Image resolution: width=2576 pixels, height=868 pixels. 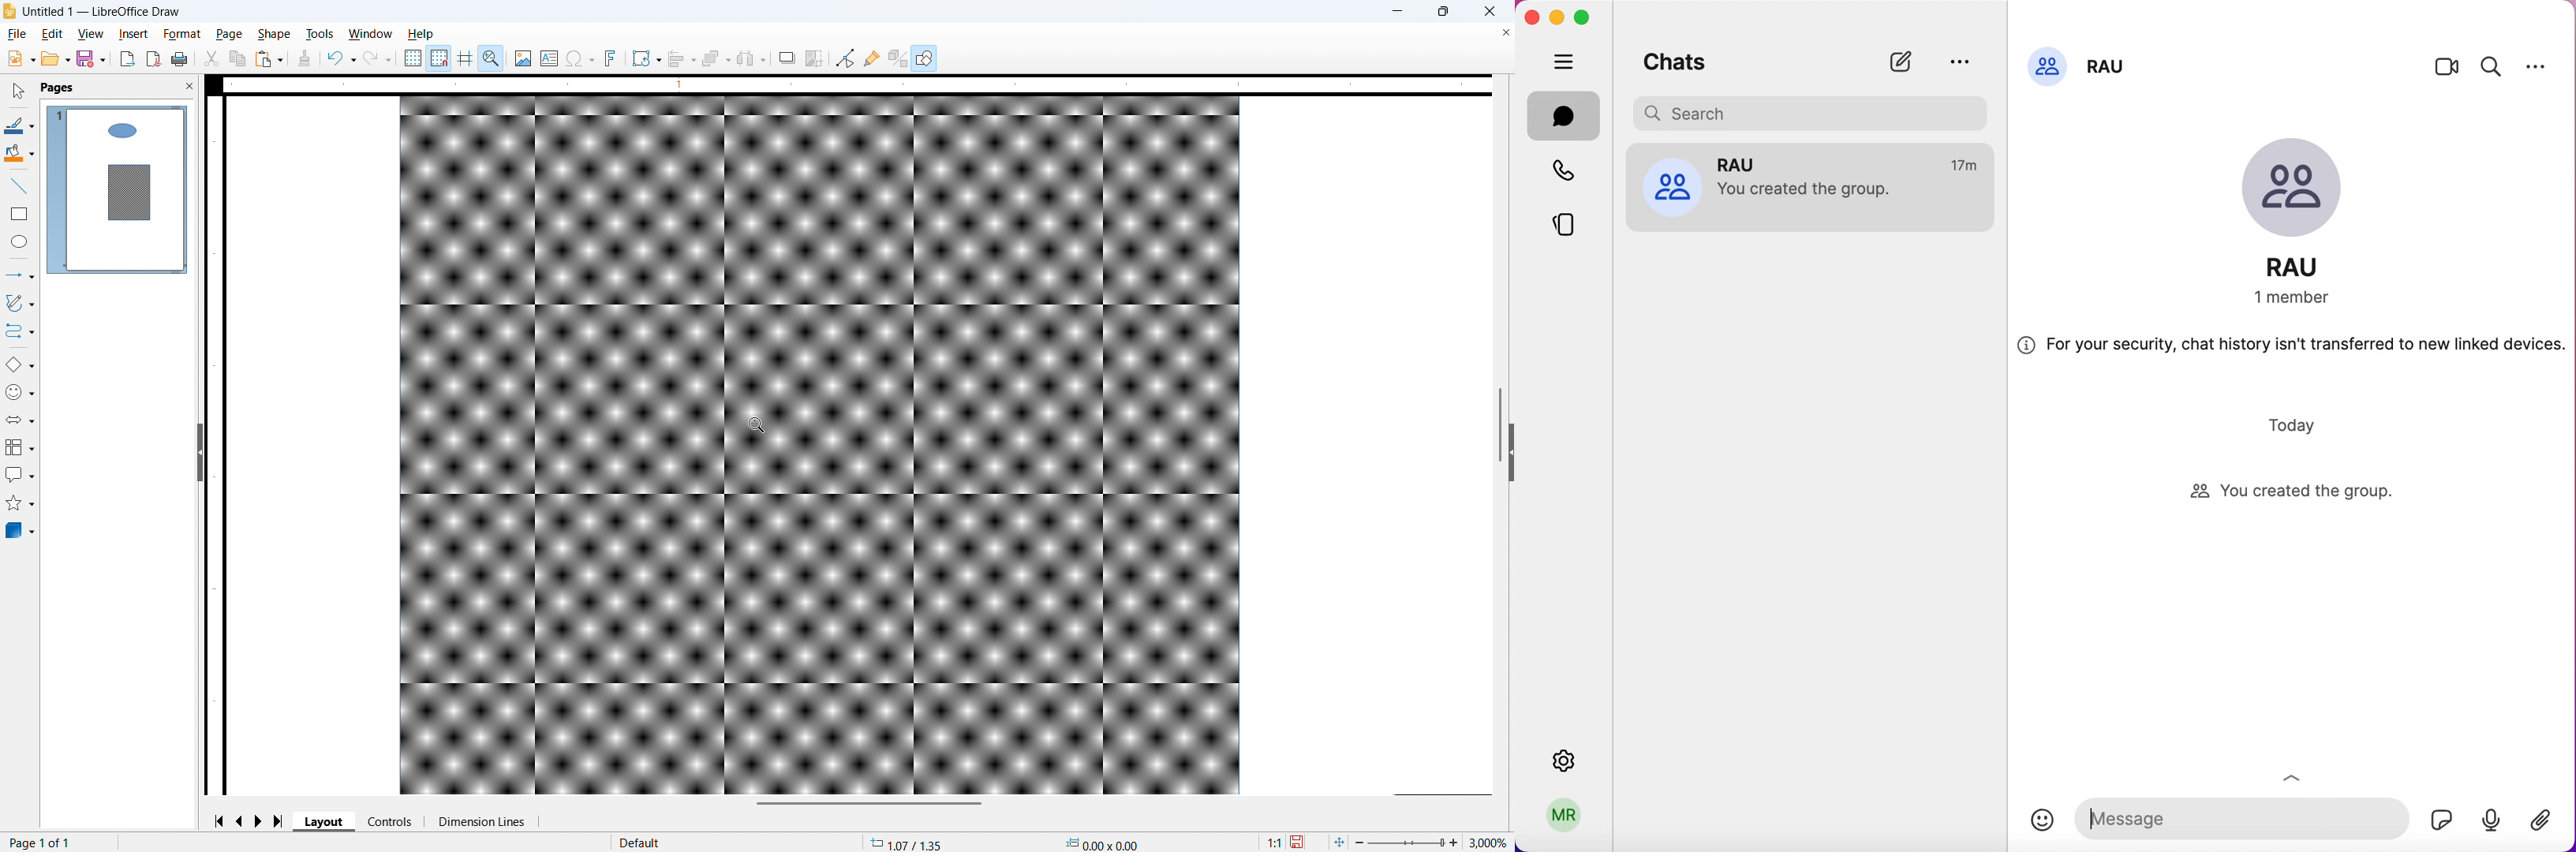 I want to click on sticker, so click(x=2438, y=816).